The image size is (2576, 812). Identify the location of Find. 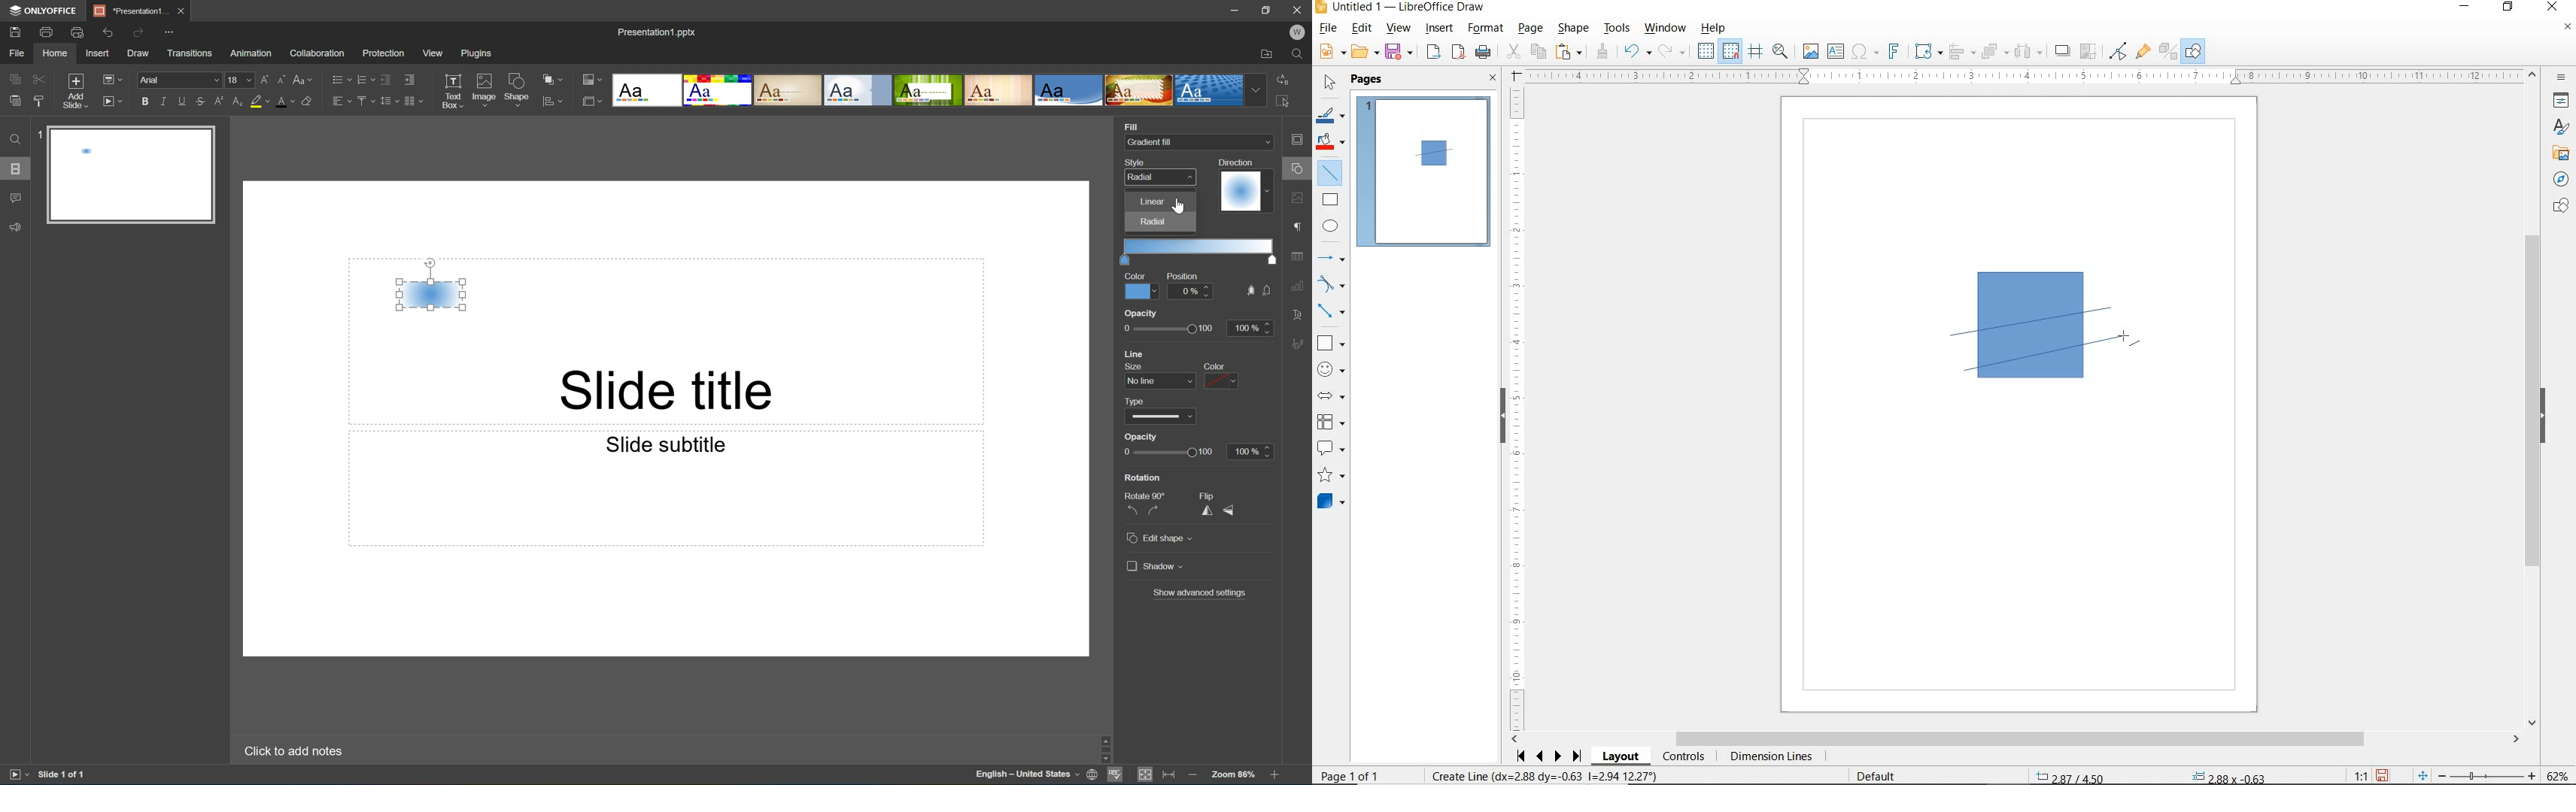
(13, 139).